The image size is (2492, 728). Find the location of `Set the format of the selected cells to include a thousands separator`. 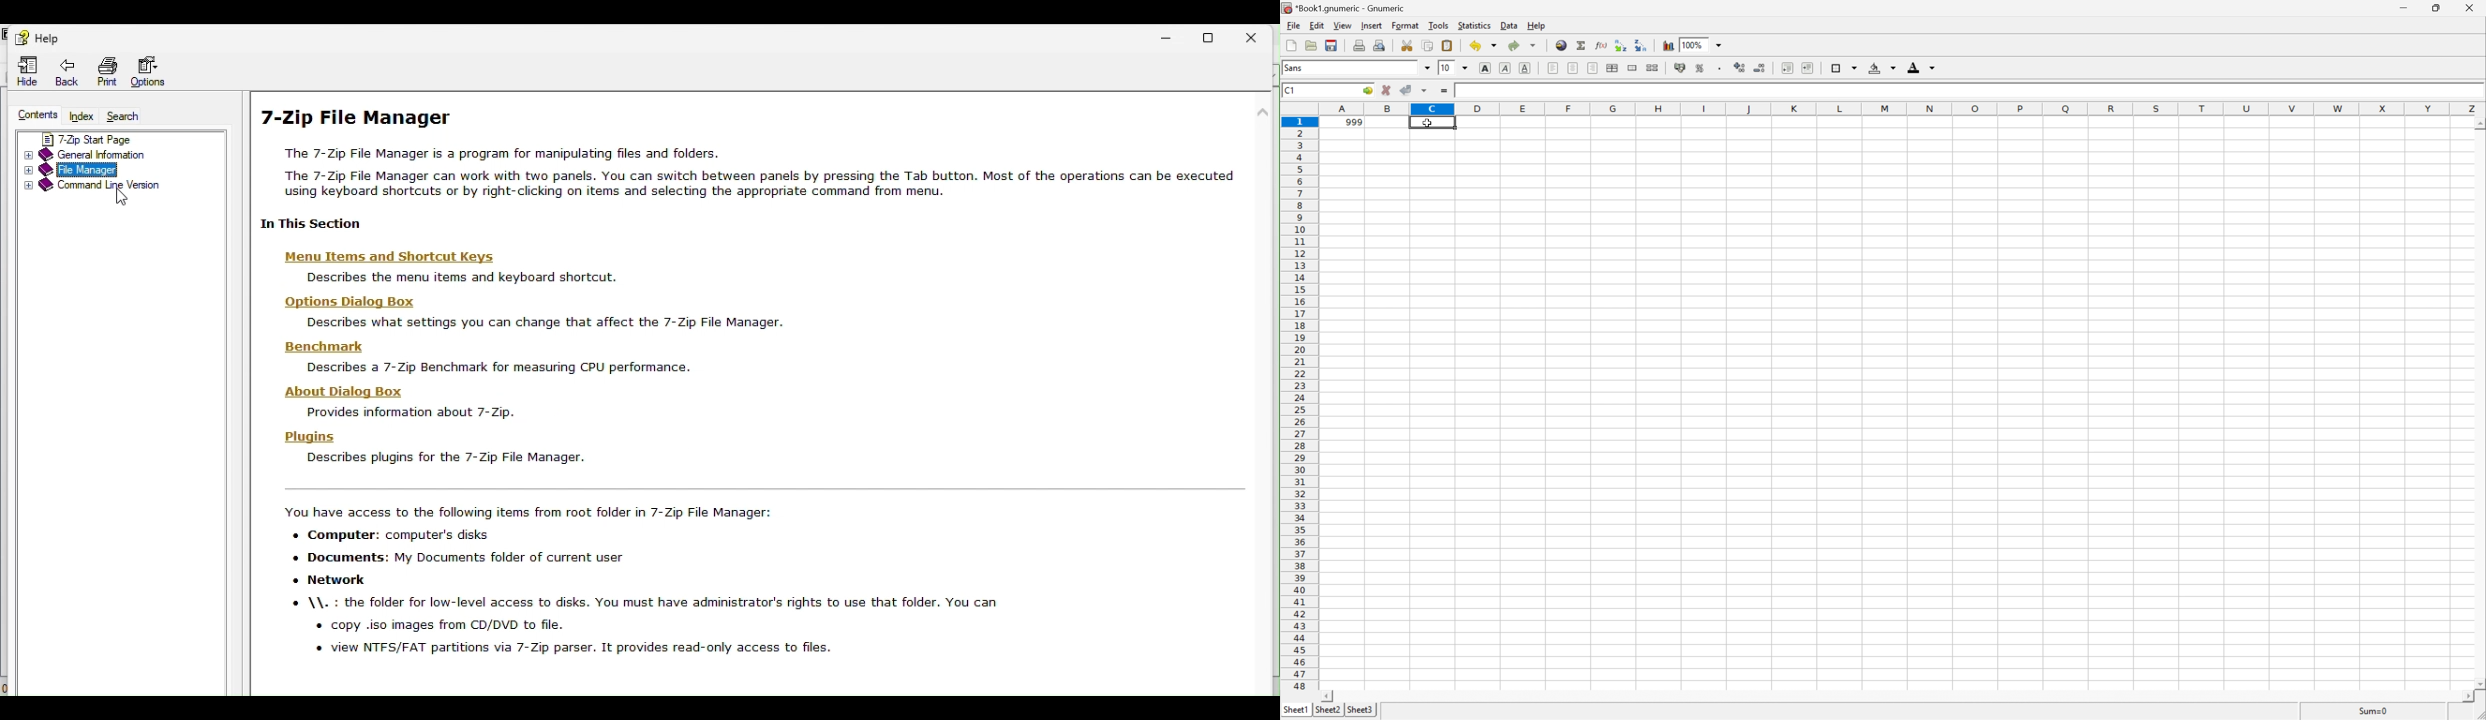

Set the format of the selected cells to include a thousands separator is located at coordinates (1721, 68).